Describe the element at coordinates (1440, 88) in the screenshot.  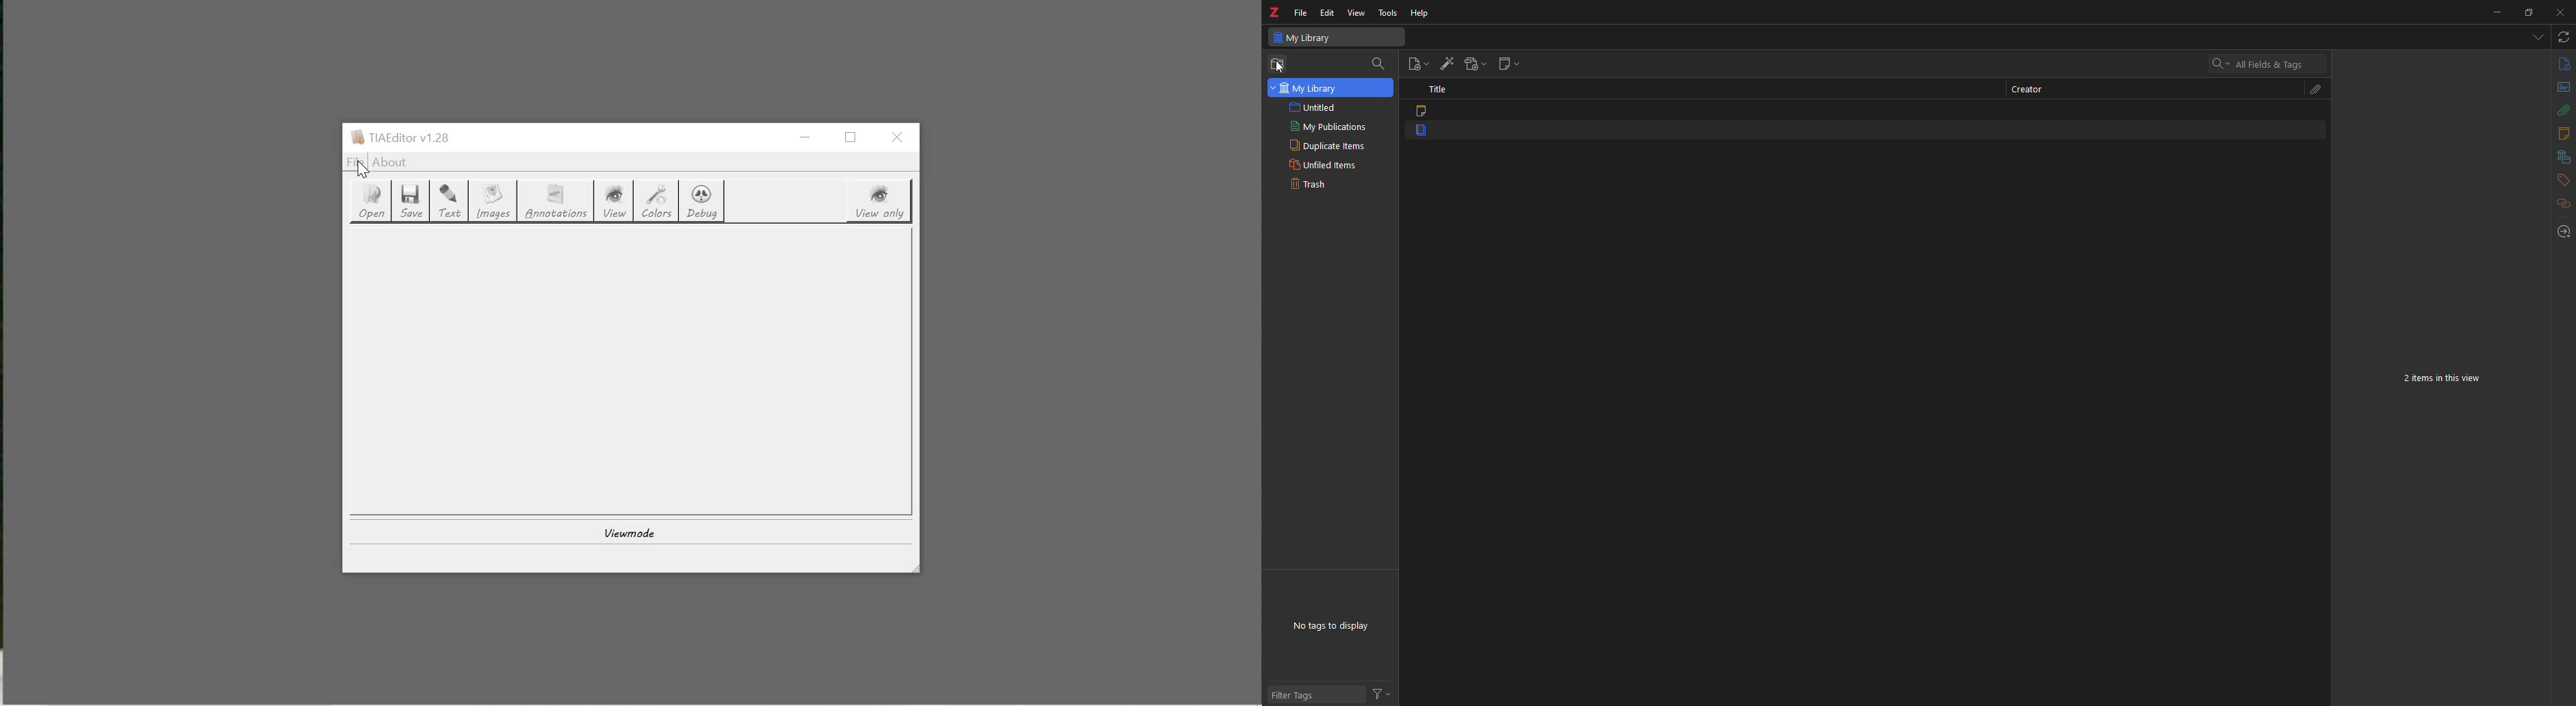
I see `title` at that location.